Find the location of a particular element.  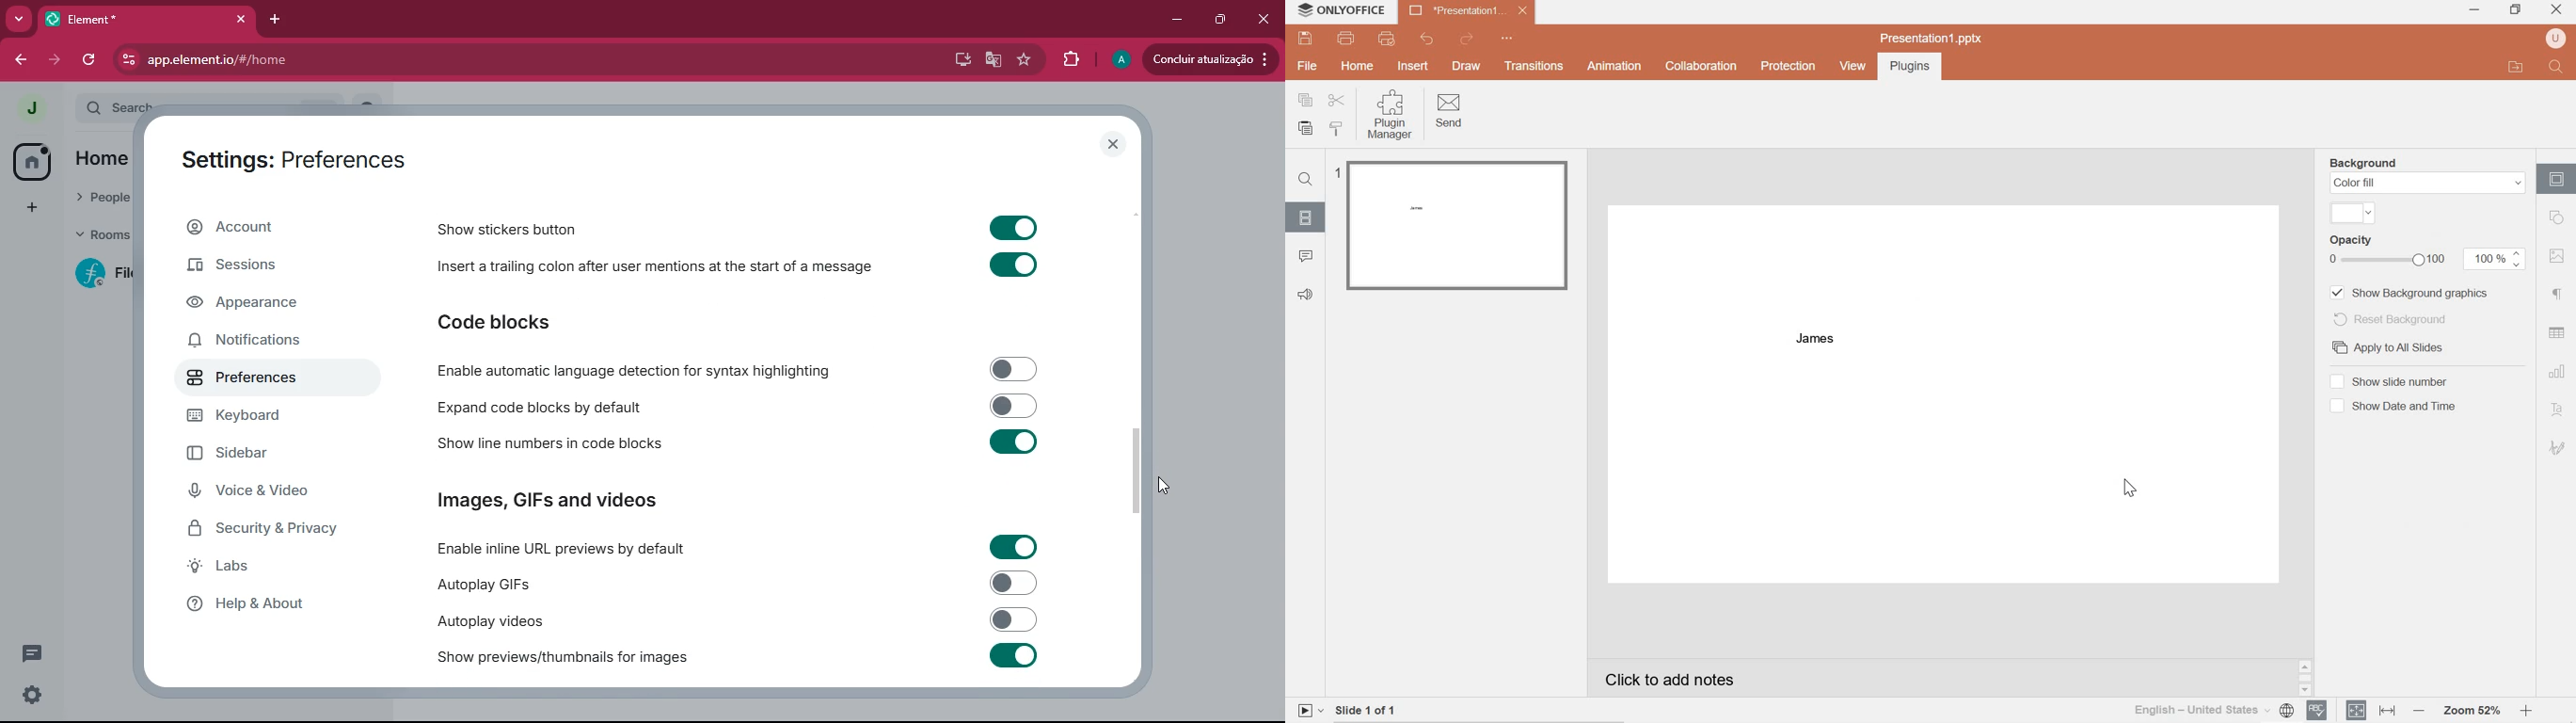

home is located at coordinates (29, 162).